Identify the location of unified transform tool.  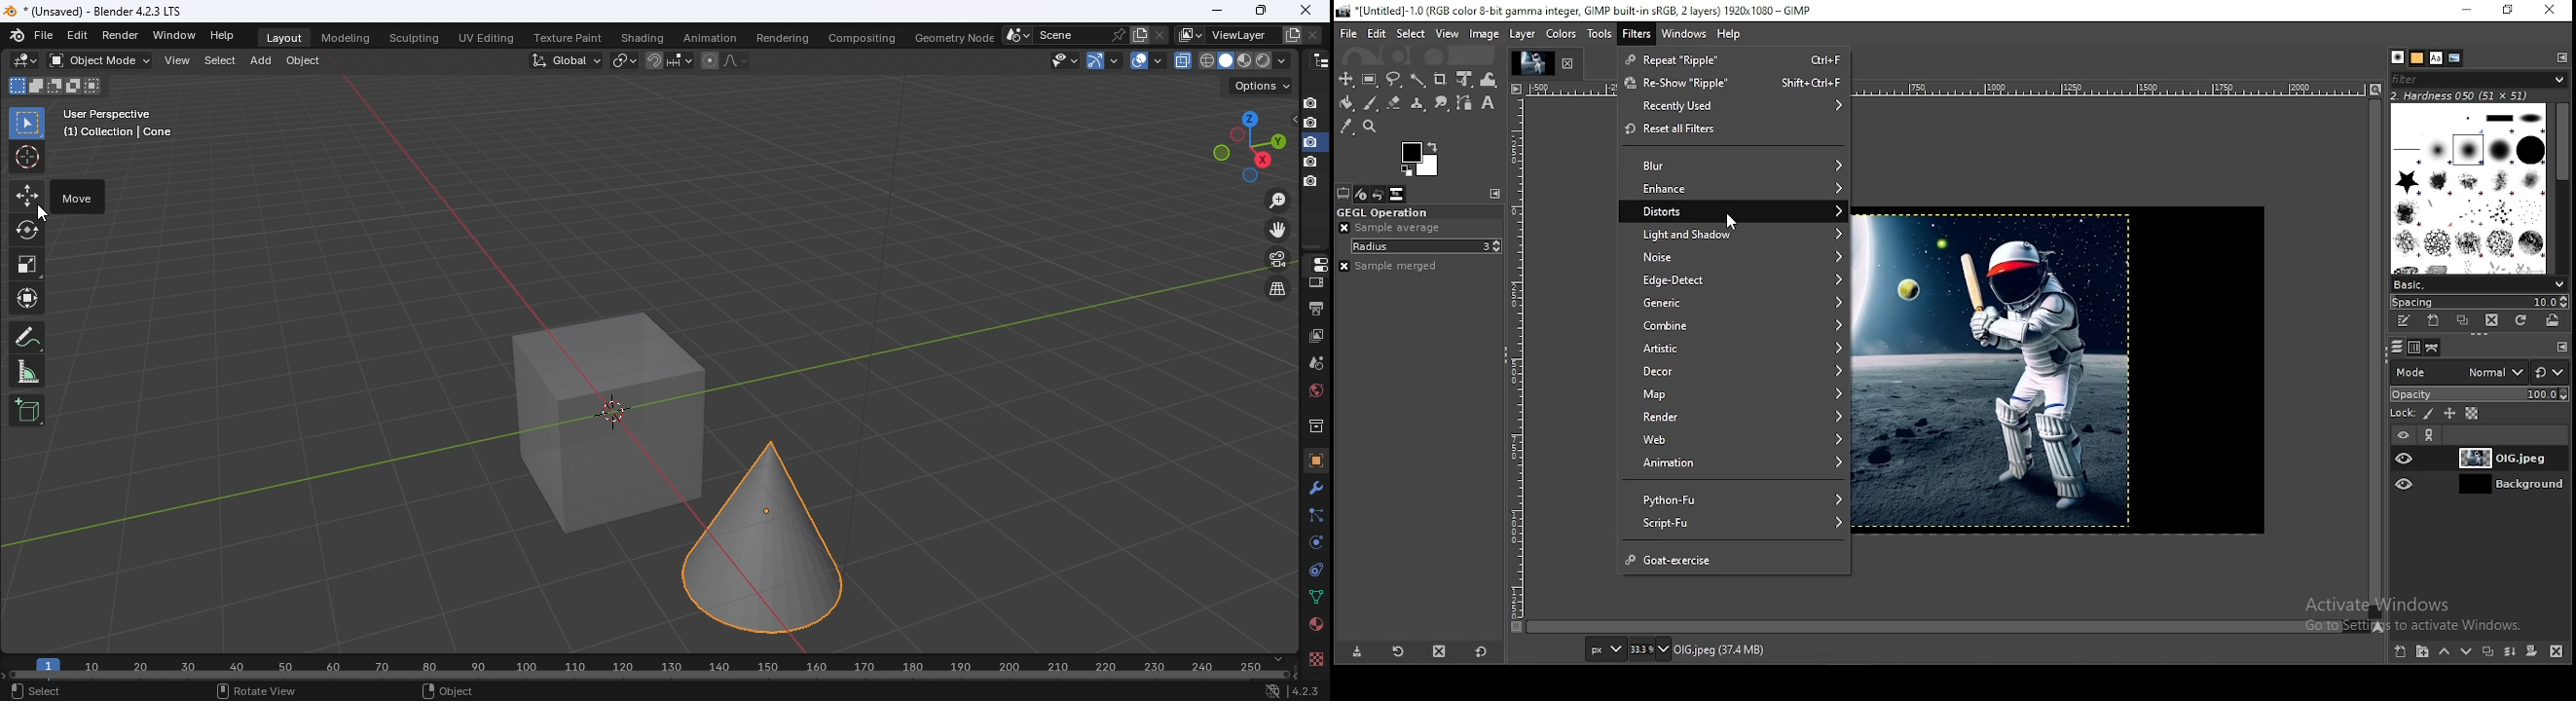
(1466, 78).